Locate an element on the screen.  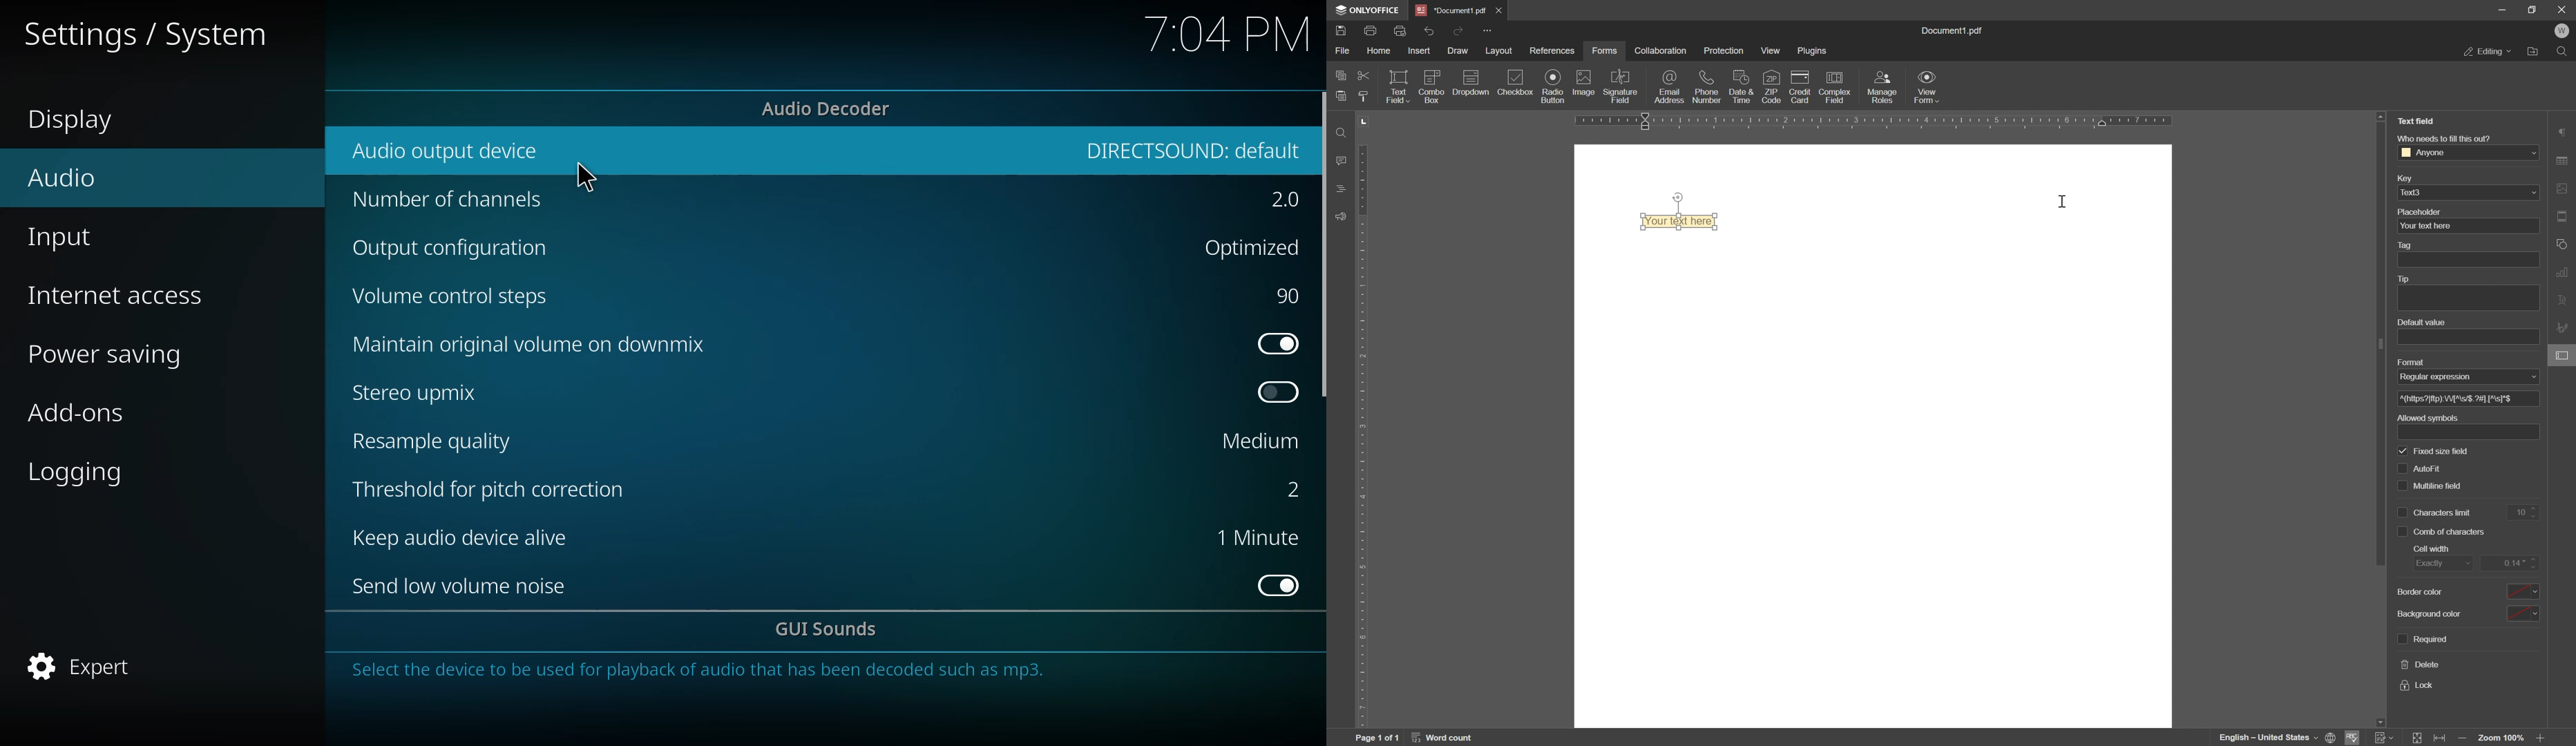
find is located at coordinates (2564, 51).